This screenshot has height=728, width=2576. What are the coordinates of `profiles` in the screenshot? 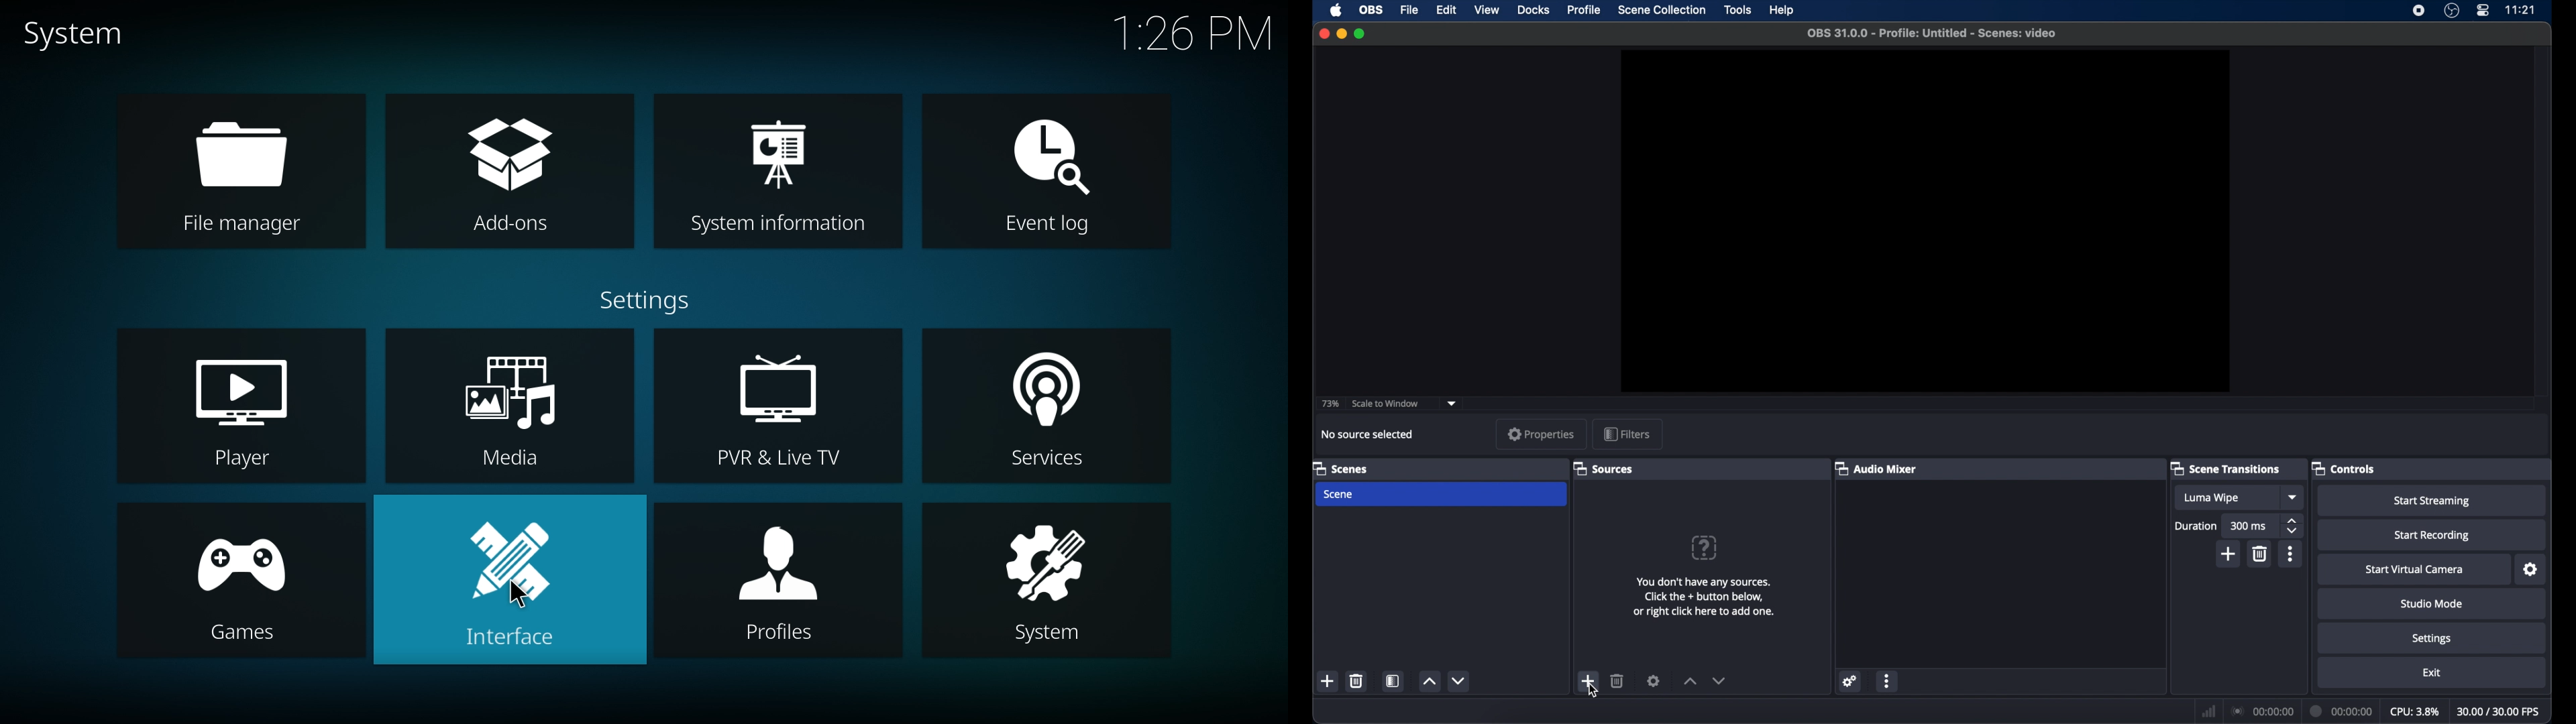 It's located at (779, 582).